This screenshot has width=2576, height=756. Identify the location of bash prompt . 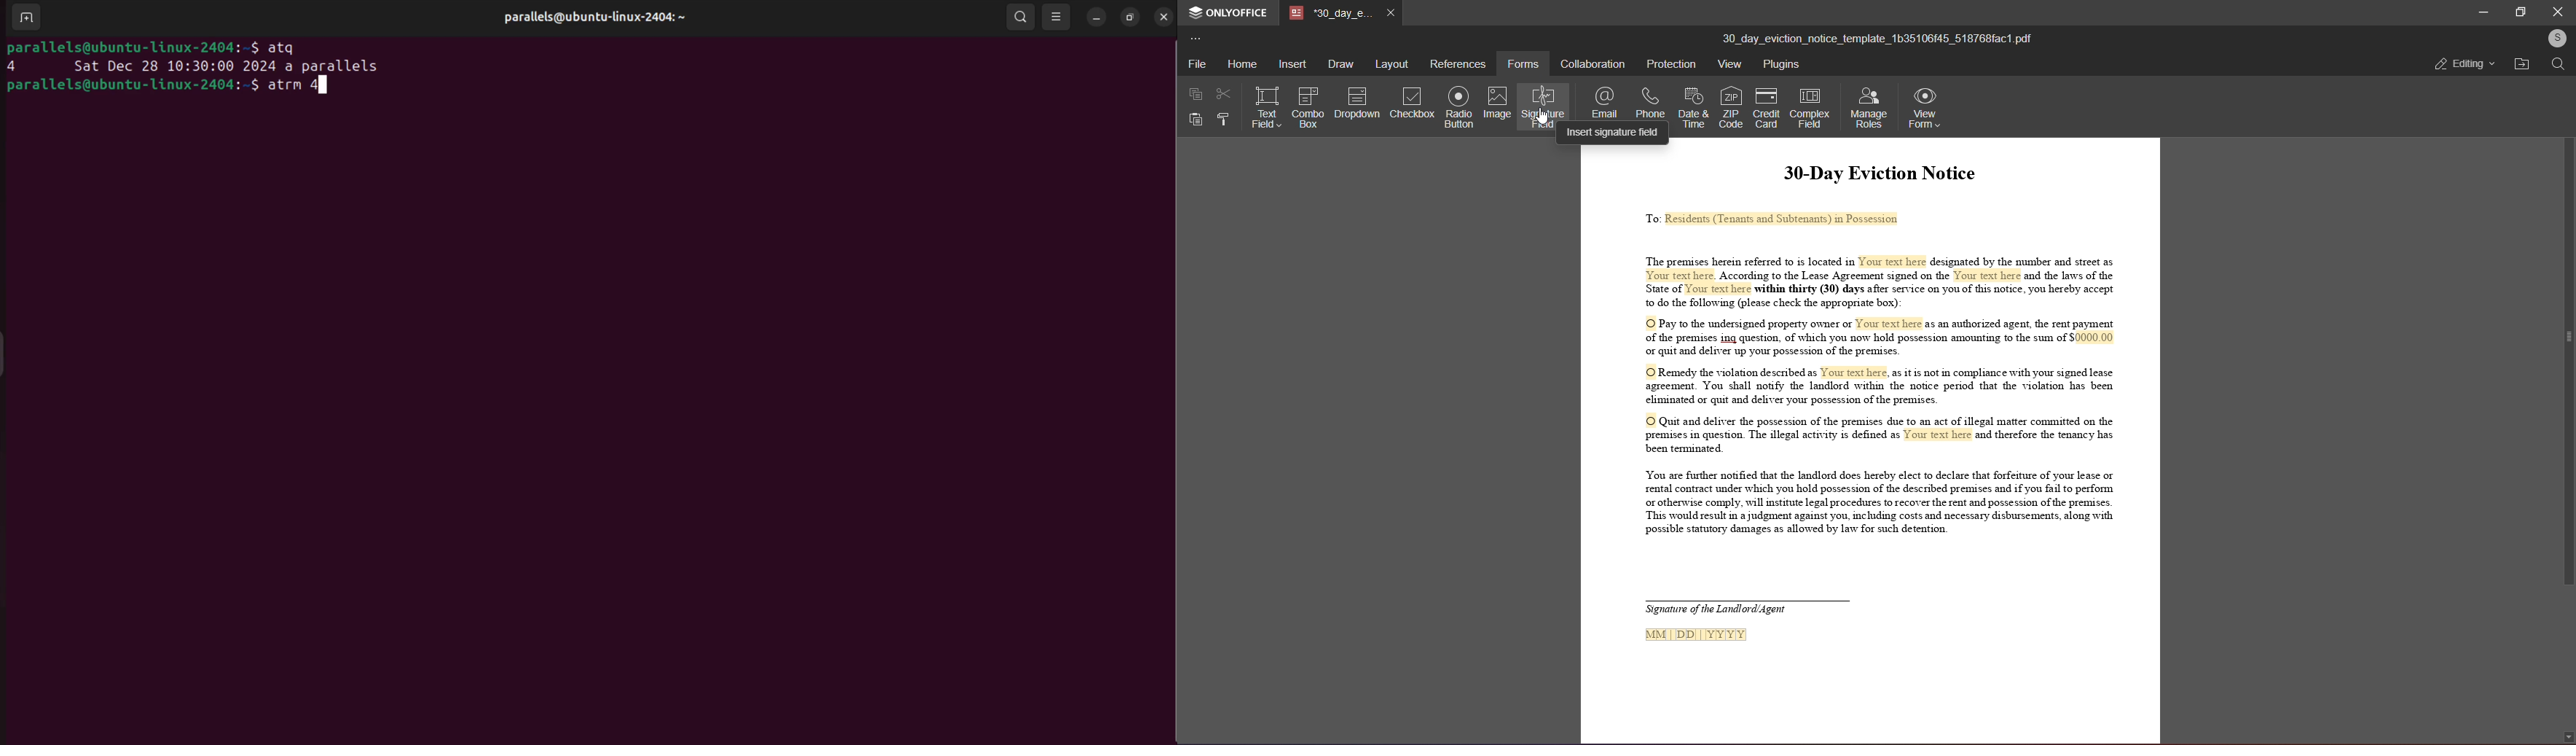
(134, 86).